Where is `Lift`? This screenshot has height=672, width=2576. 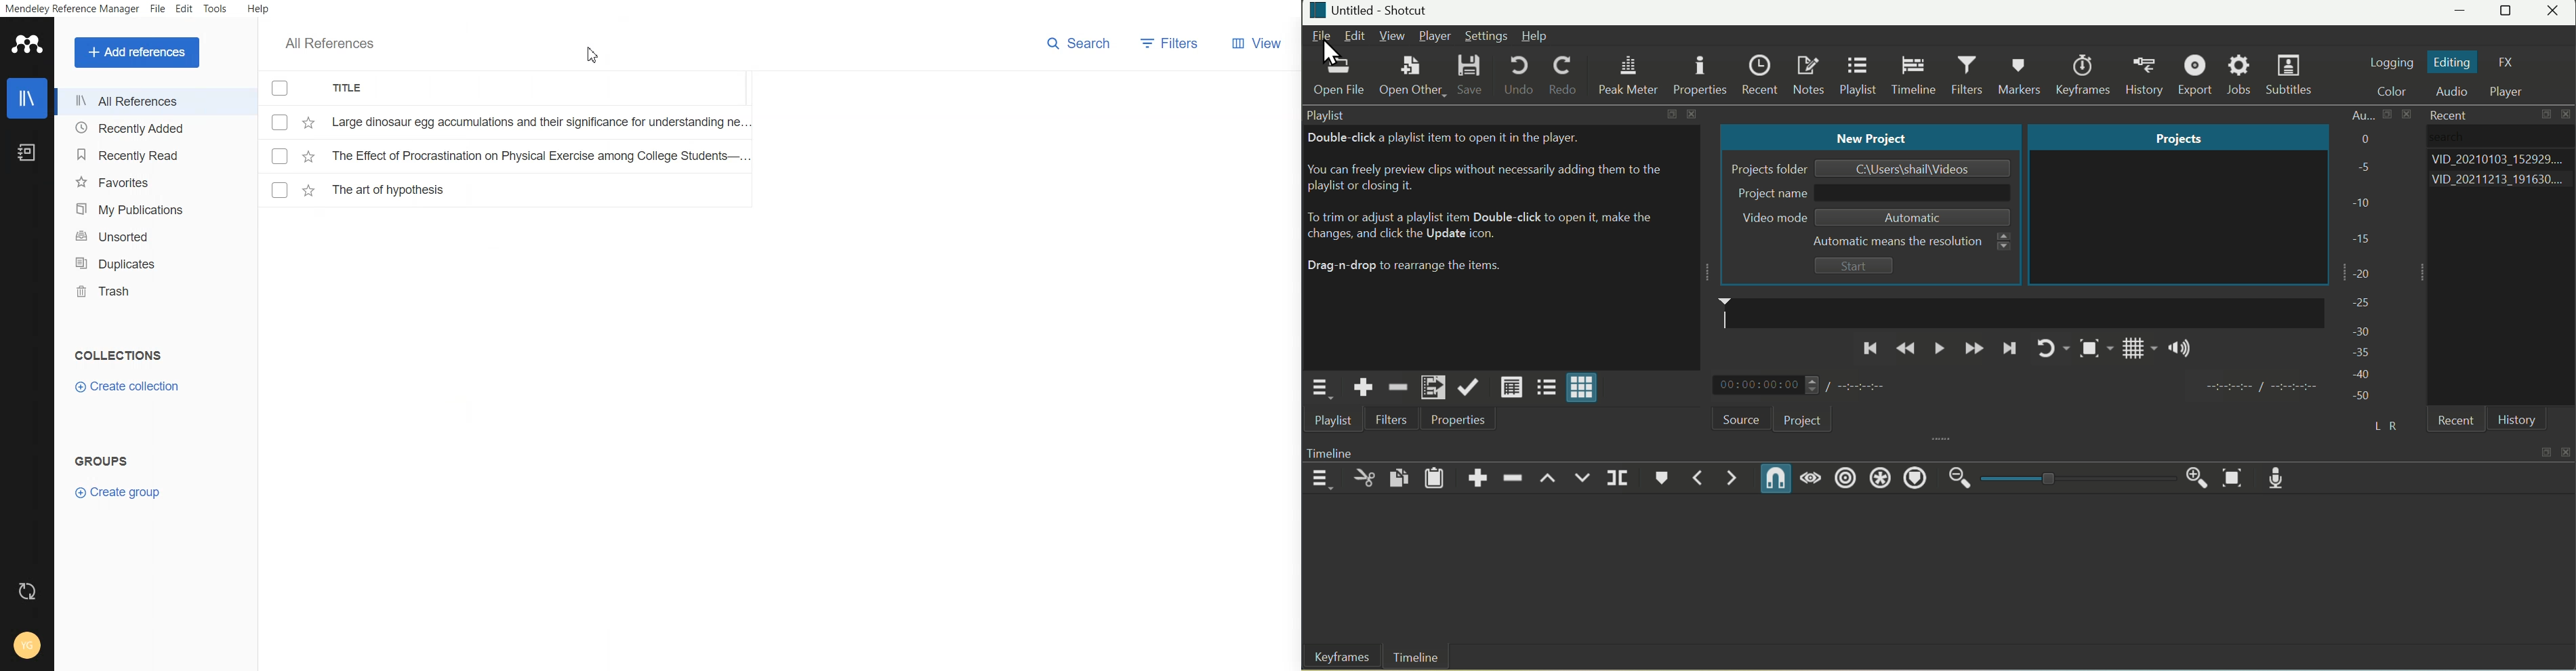 Lift is located at coordinates (1549, 480).